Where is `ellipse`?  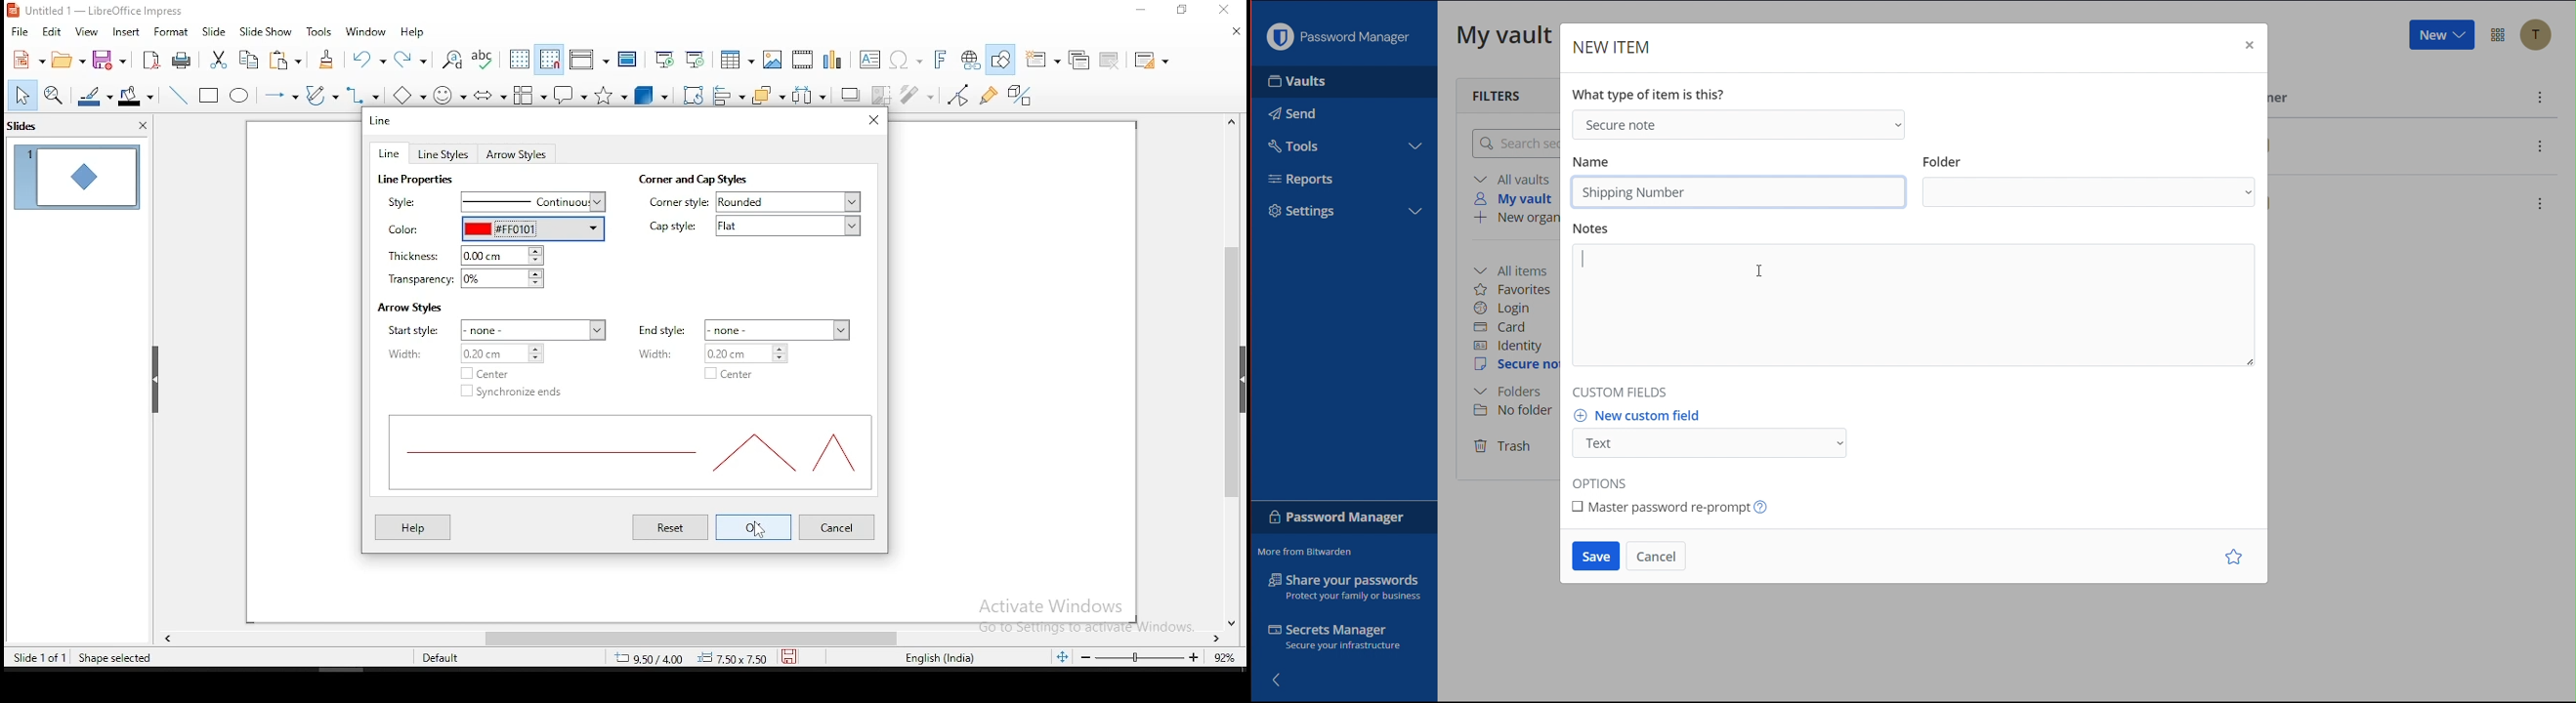 ellipse is located at coordinates (241, 98).